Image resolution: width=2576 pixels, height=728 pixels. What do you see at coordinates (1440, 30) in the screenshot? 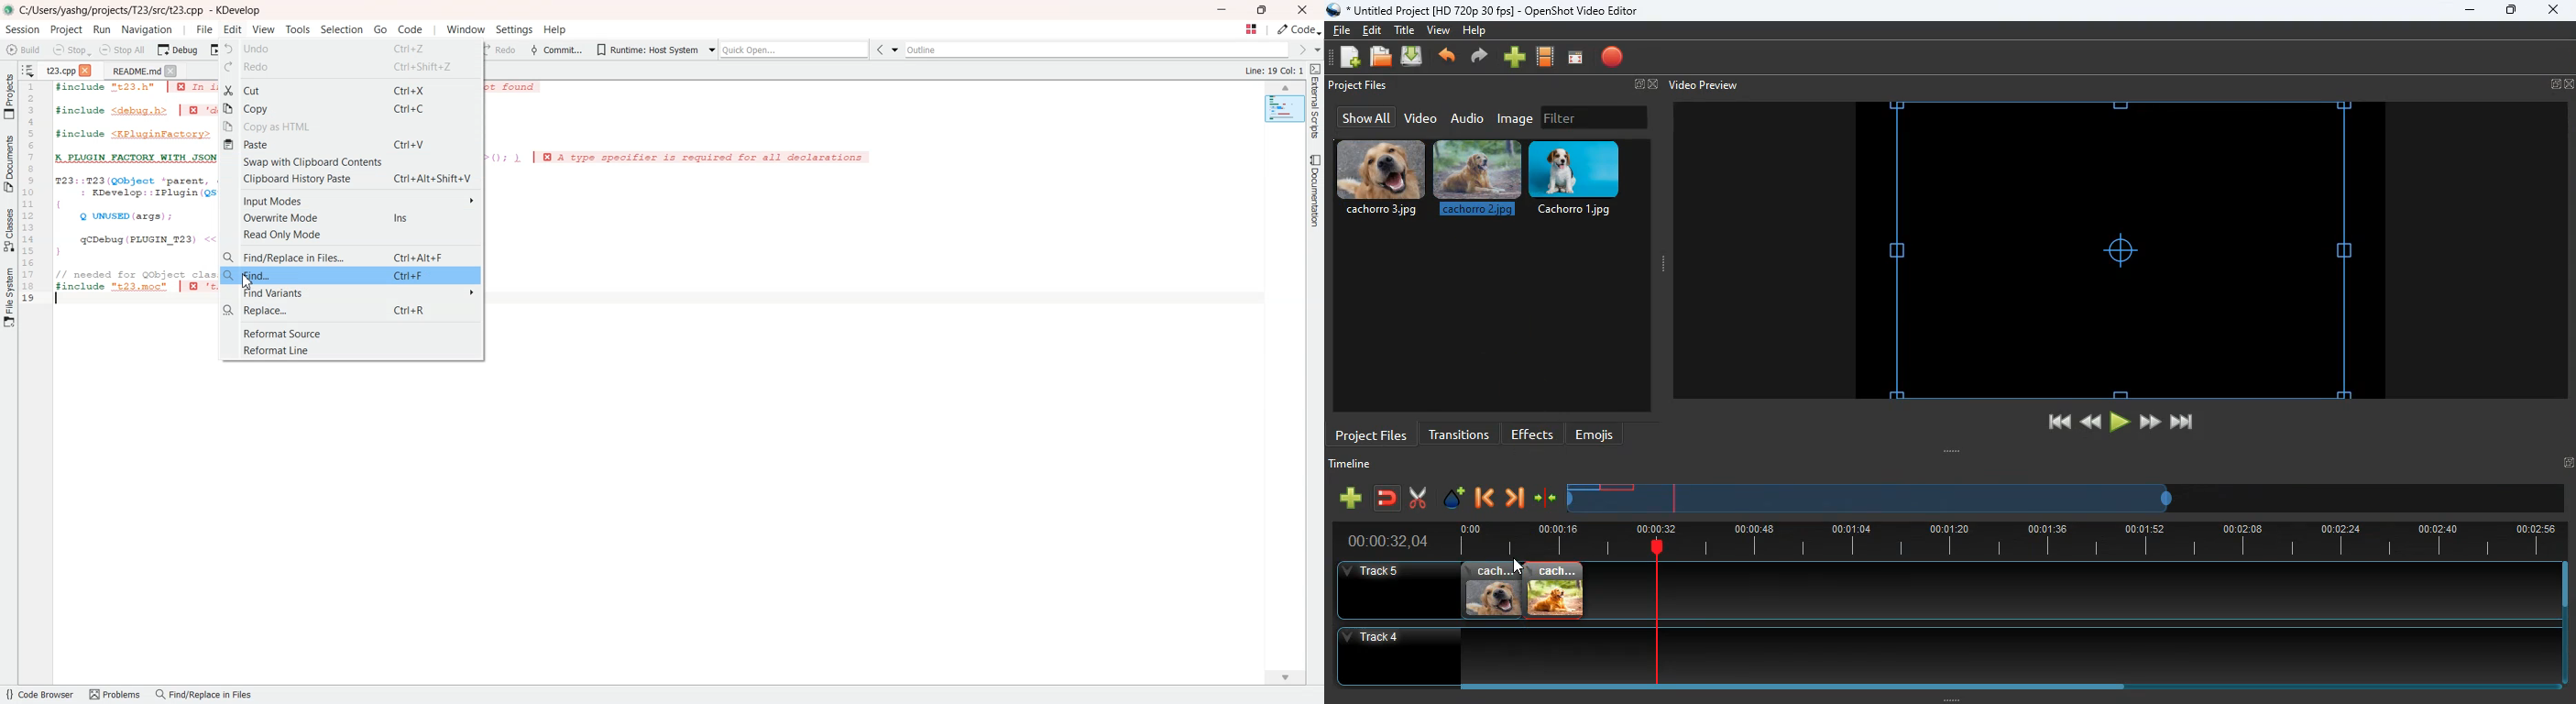
I see `view` at bounding box center [1440, 30].